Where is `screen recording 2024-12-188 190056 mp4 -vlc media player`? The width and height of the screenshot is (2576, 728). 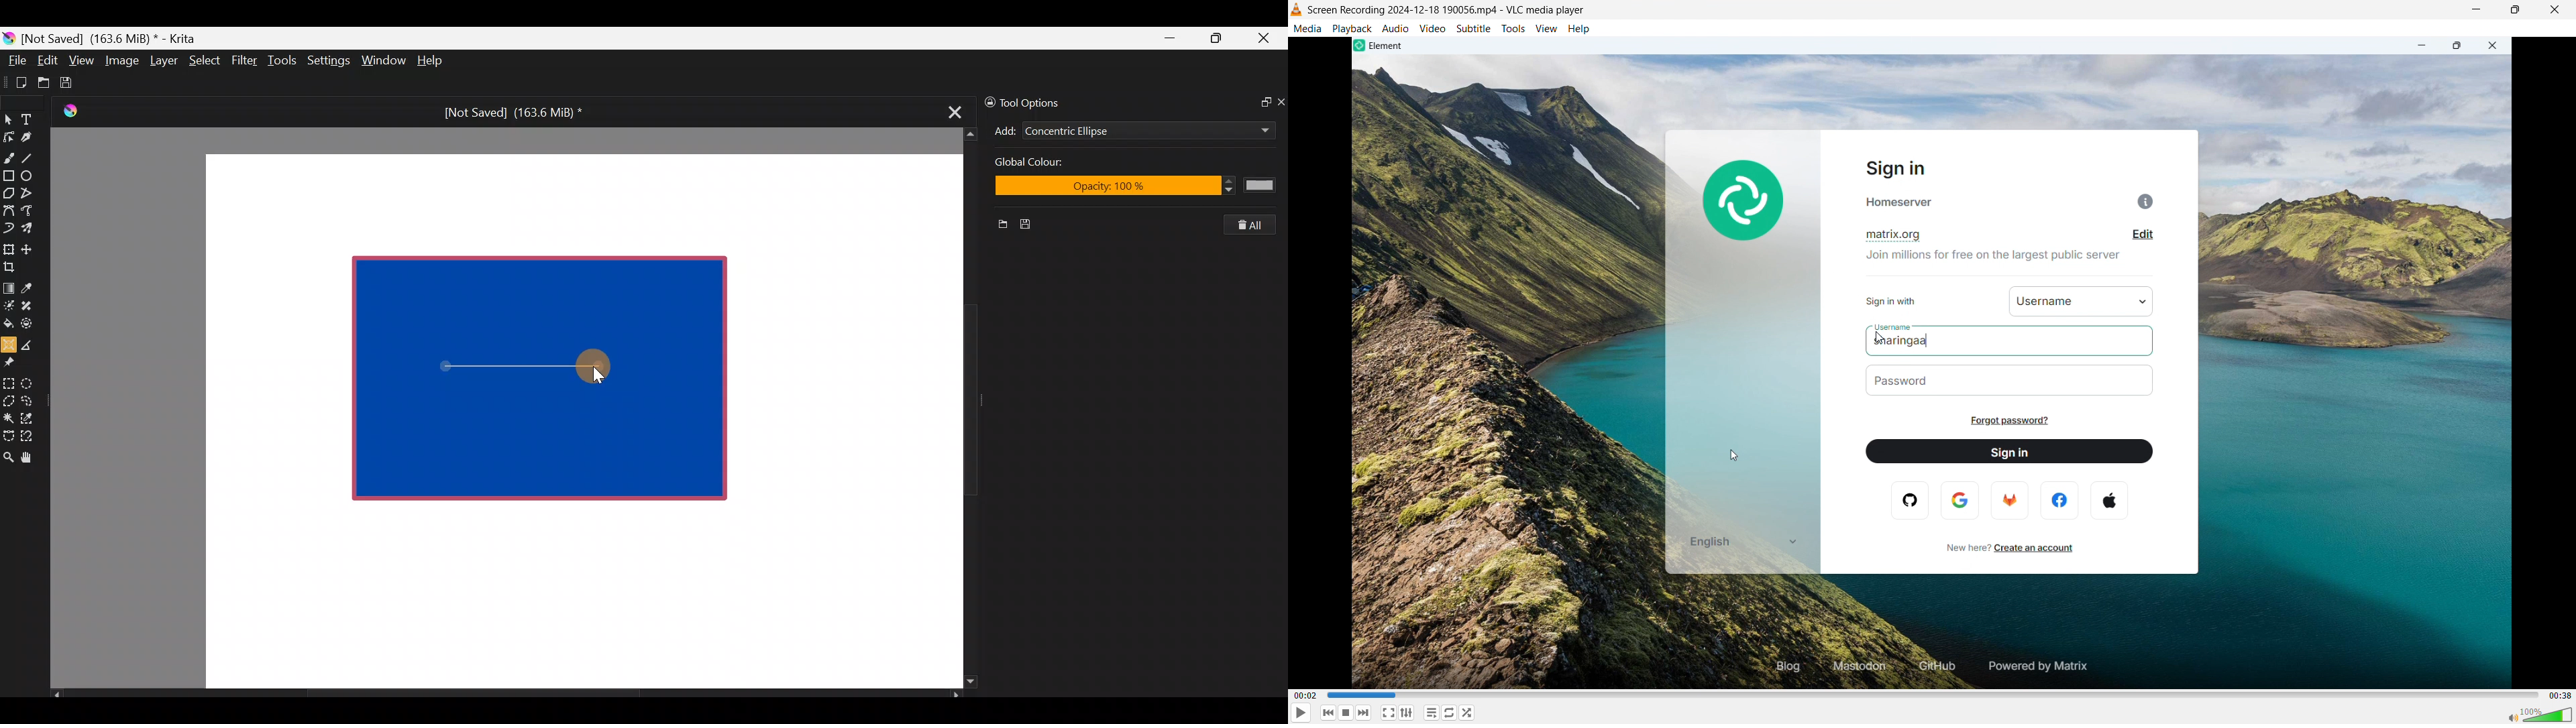
screen recording 2024-12-188 190056 mp4 -vlc media player is located at coordinates (1460, 9).